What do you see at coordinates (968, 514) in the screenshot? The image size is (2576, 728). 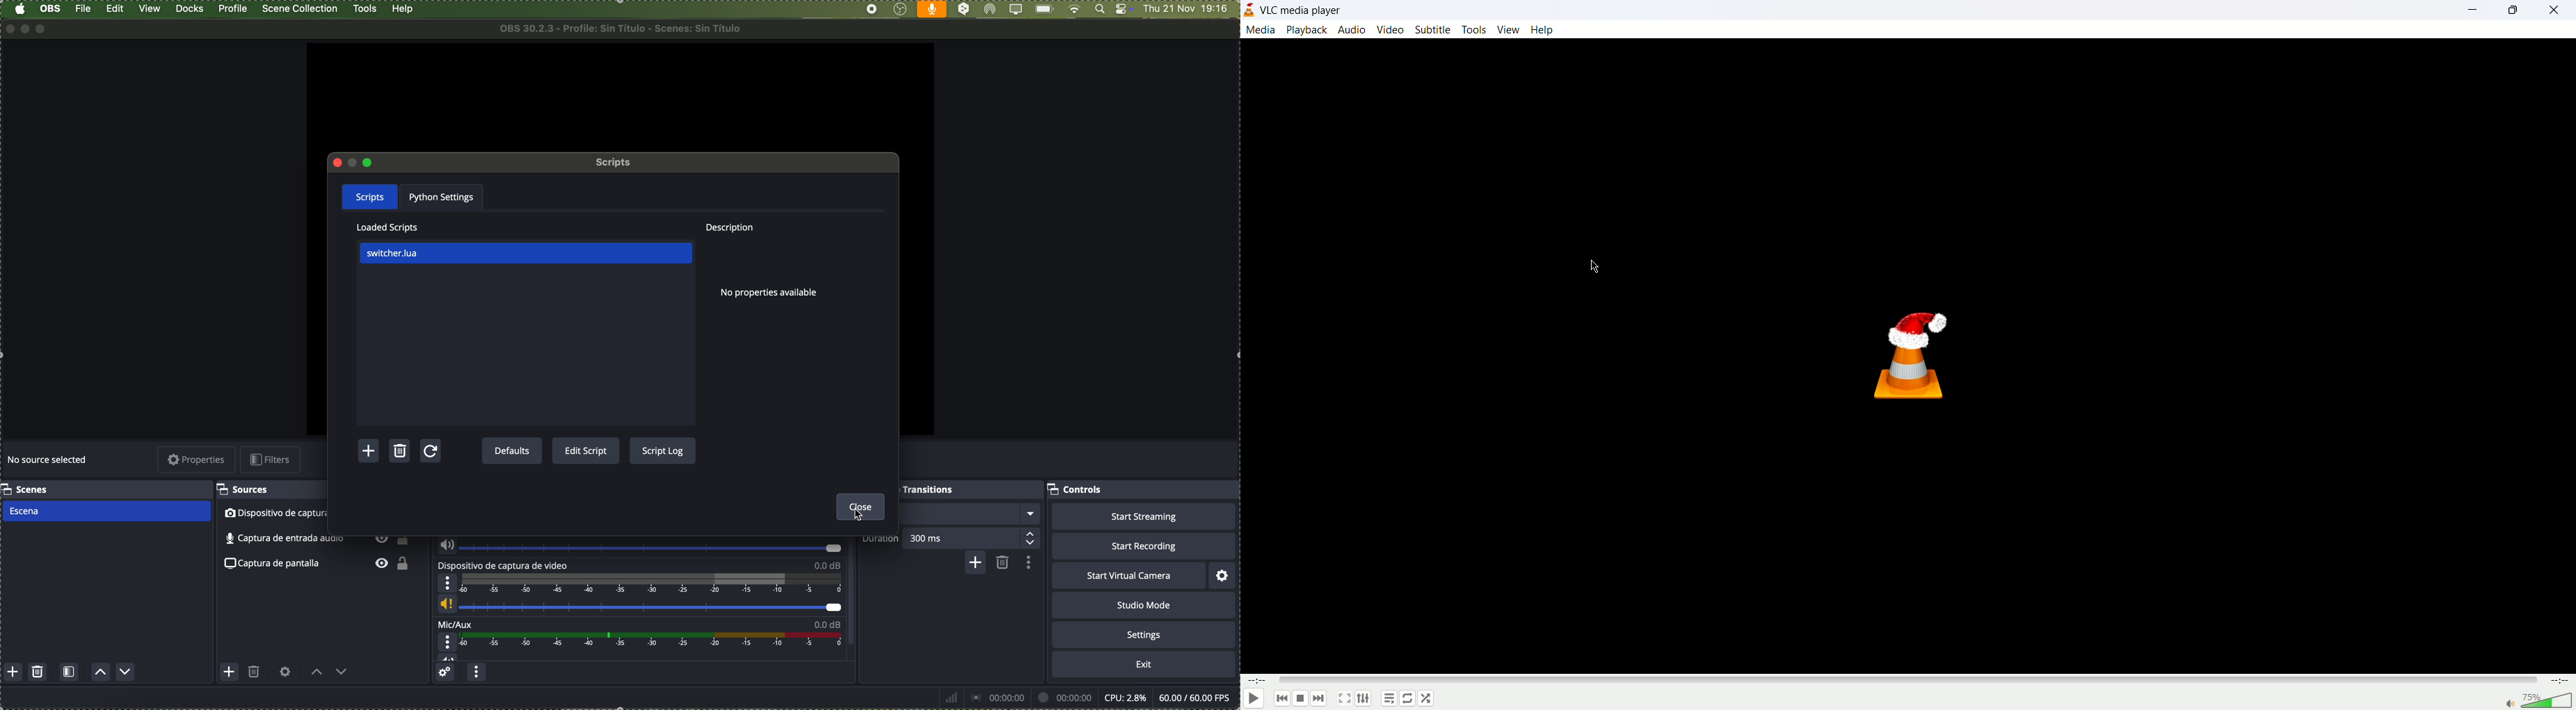 I see `fade` at bounding box center [968, 514].